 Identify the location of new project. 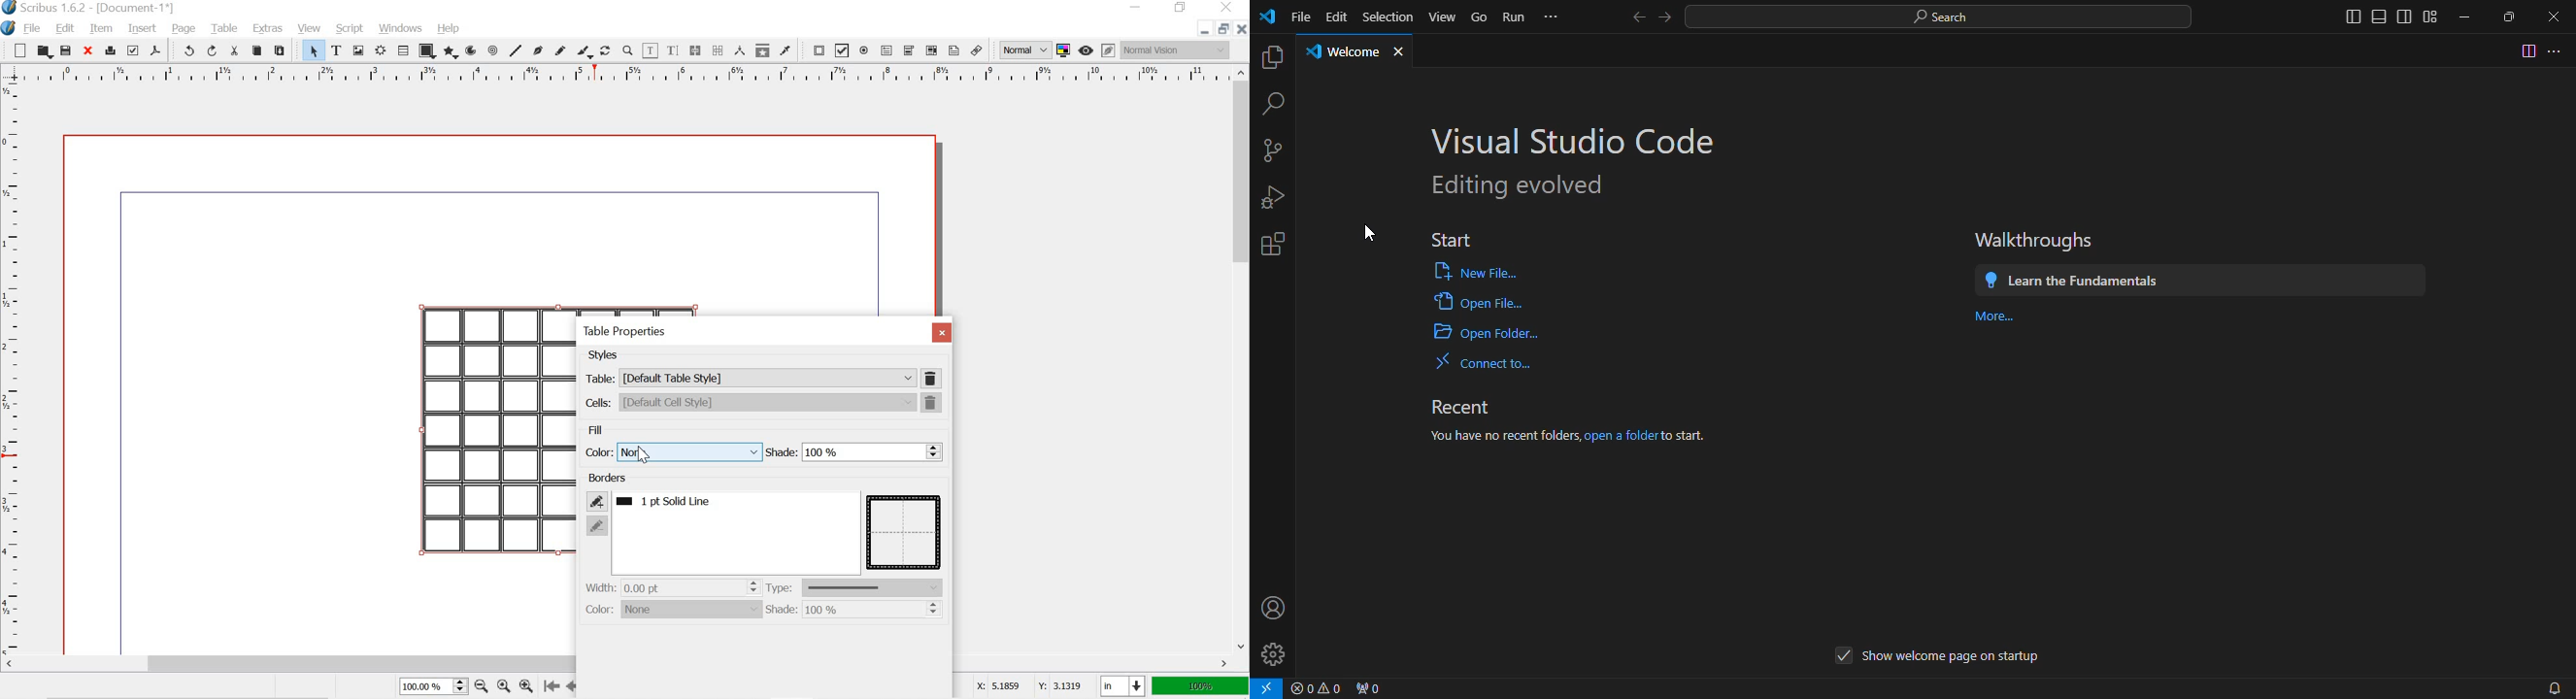
(1275, 152).